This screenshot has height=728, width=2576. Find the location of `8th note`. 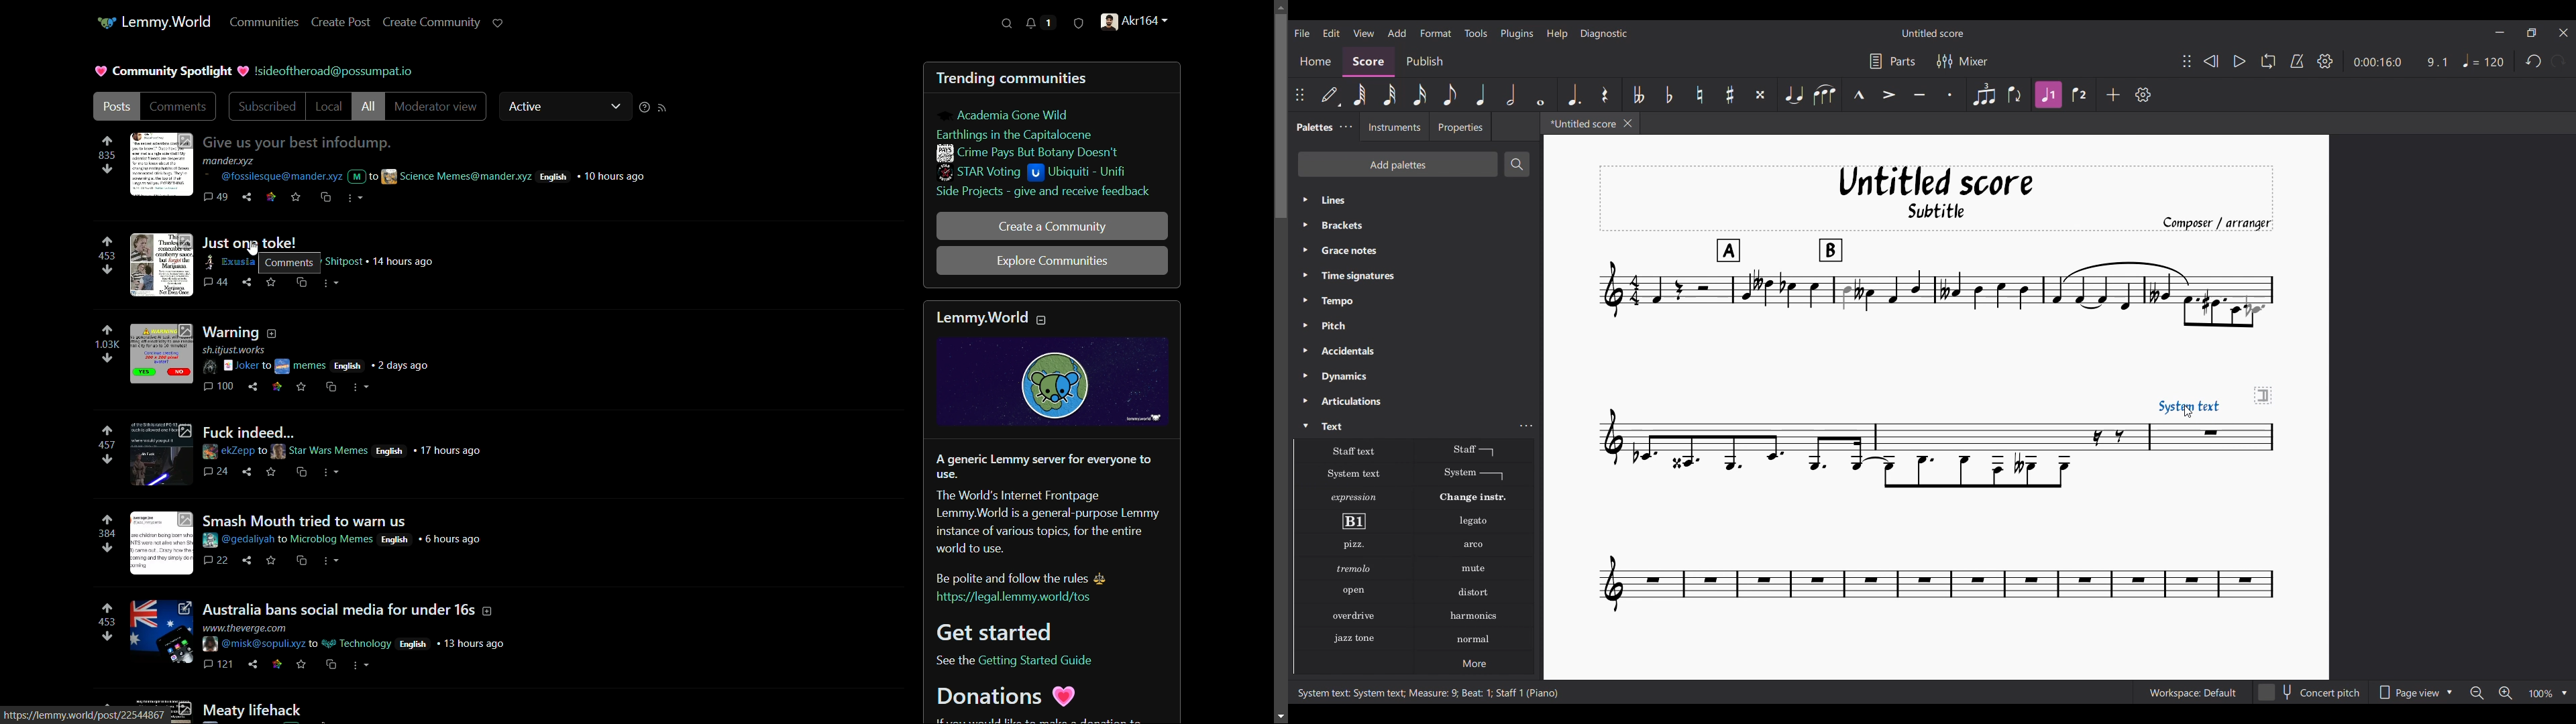

8th note is located at coordinates (1450, 95).